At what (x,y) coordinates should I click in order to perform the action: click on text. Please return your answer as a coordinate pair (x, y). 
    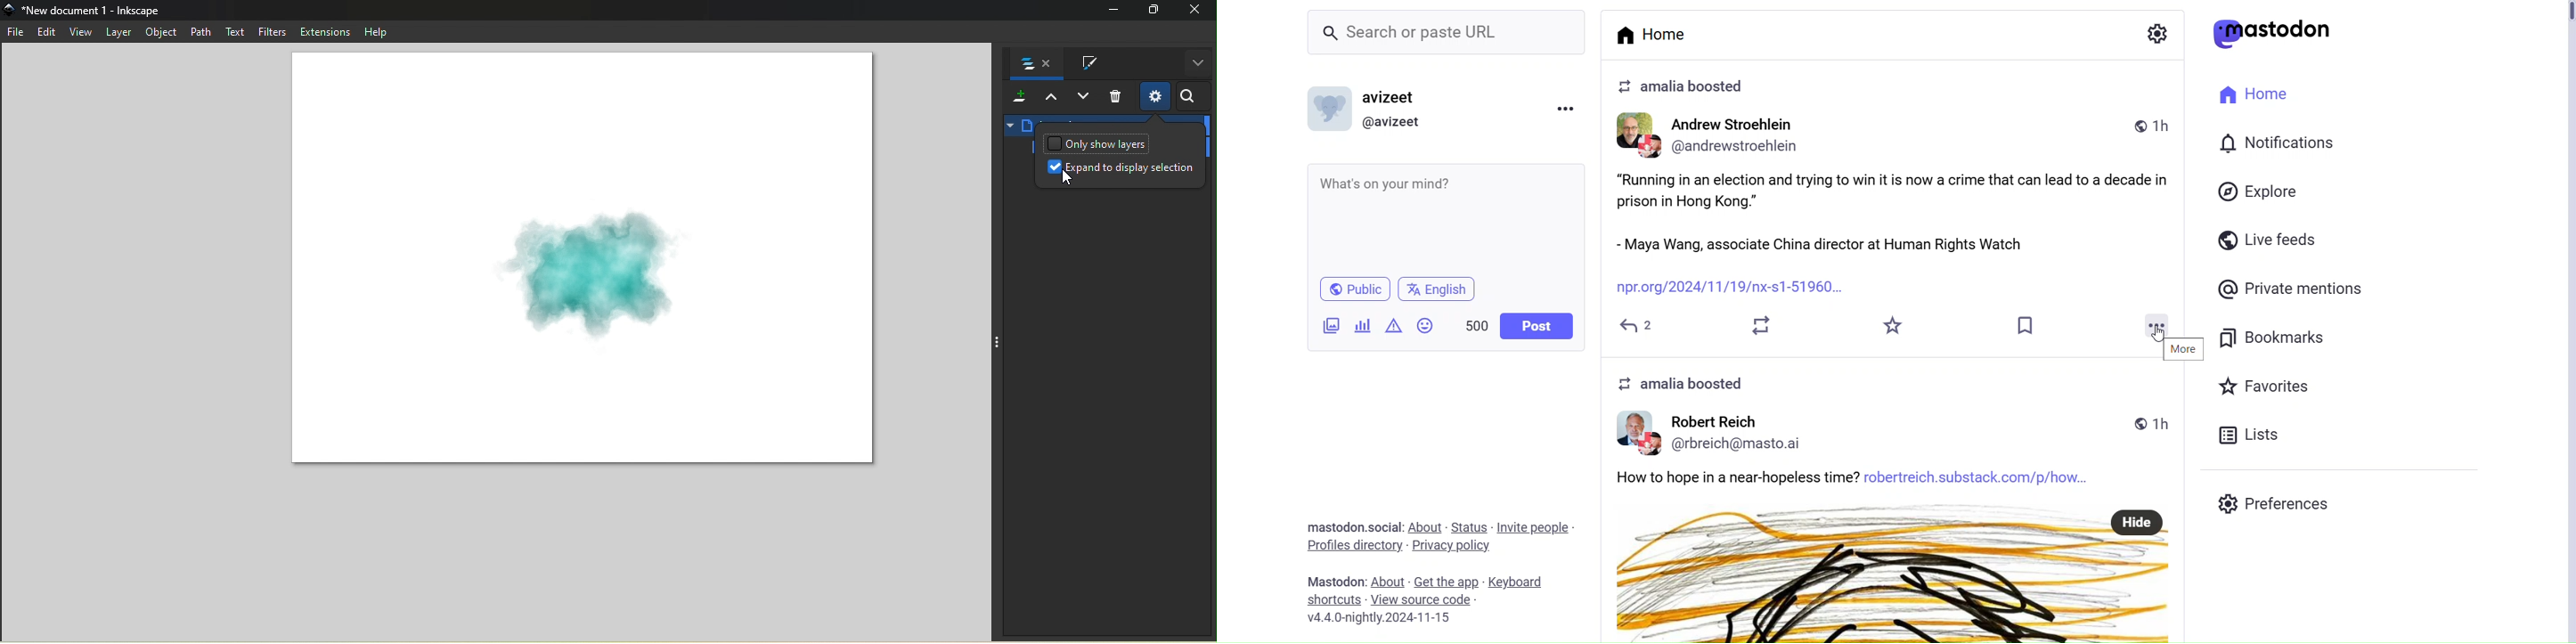
    Looking at the image, I should click on (1737, 477).